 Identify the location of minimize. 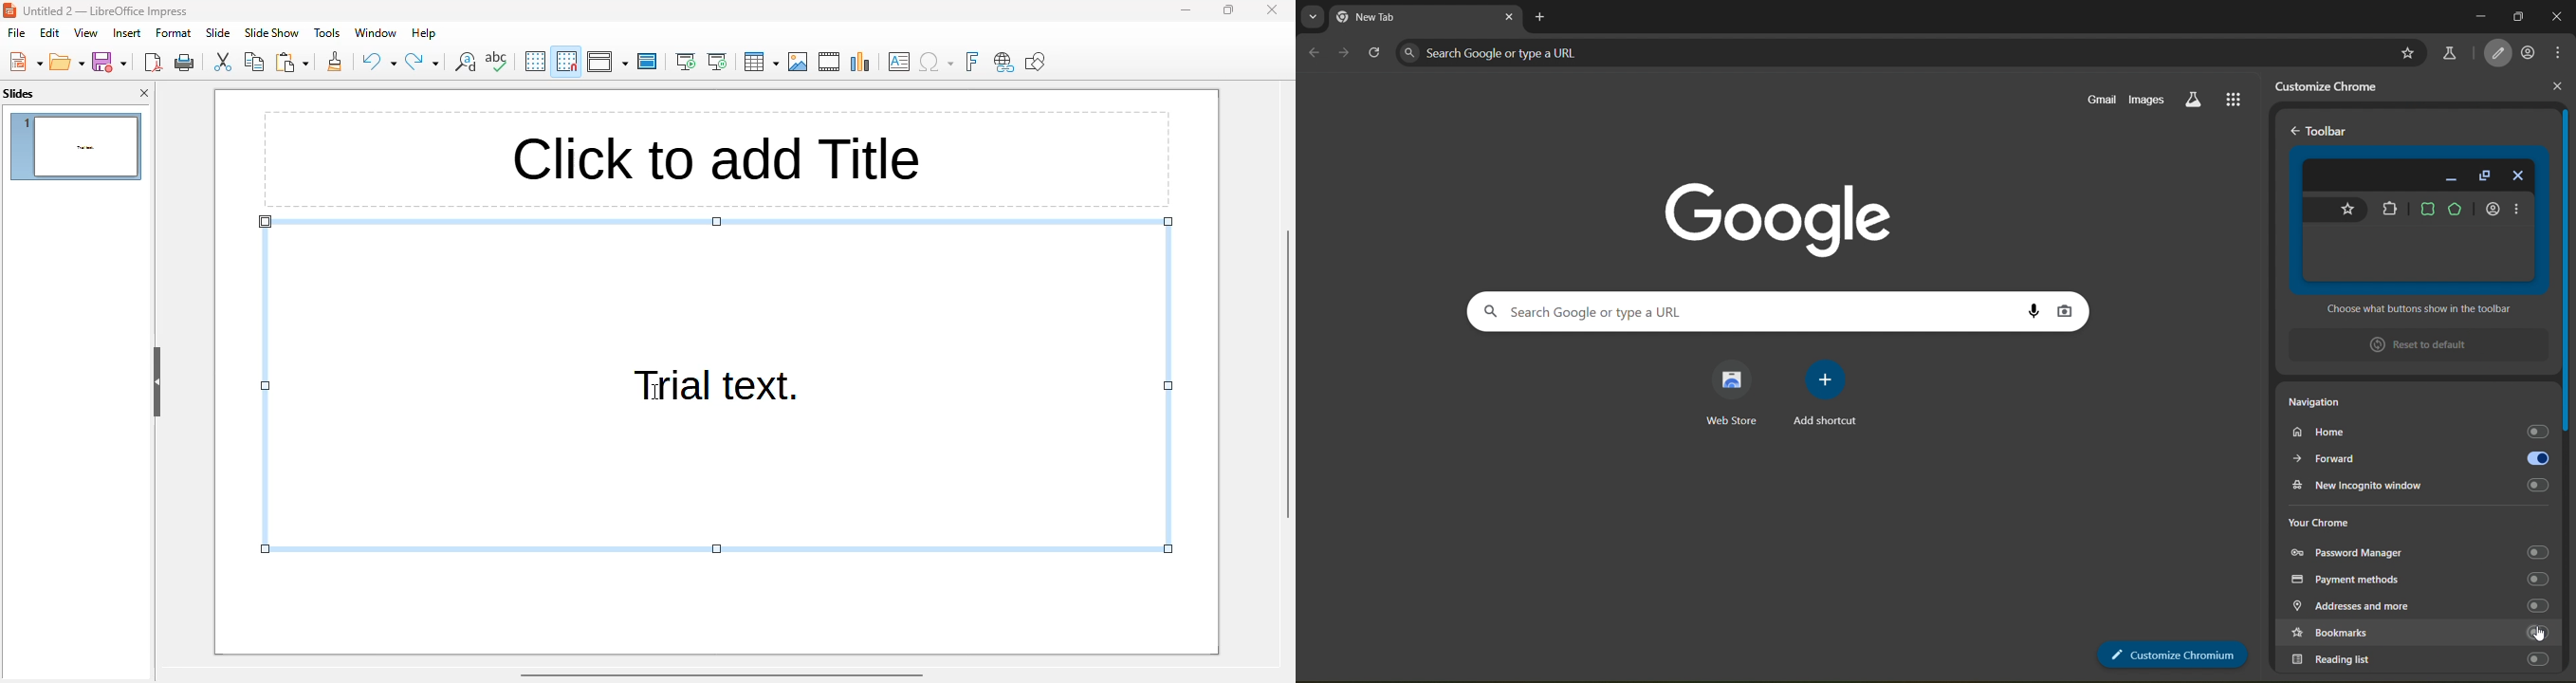
(2475, 15).